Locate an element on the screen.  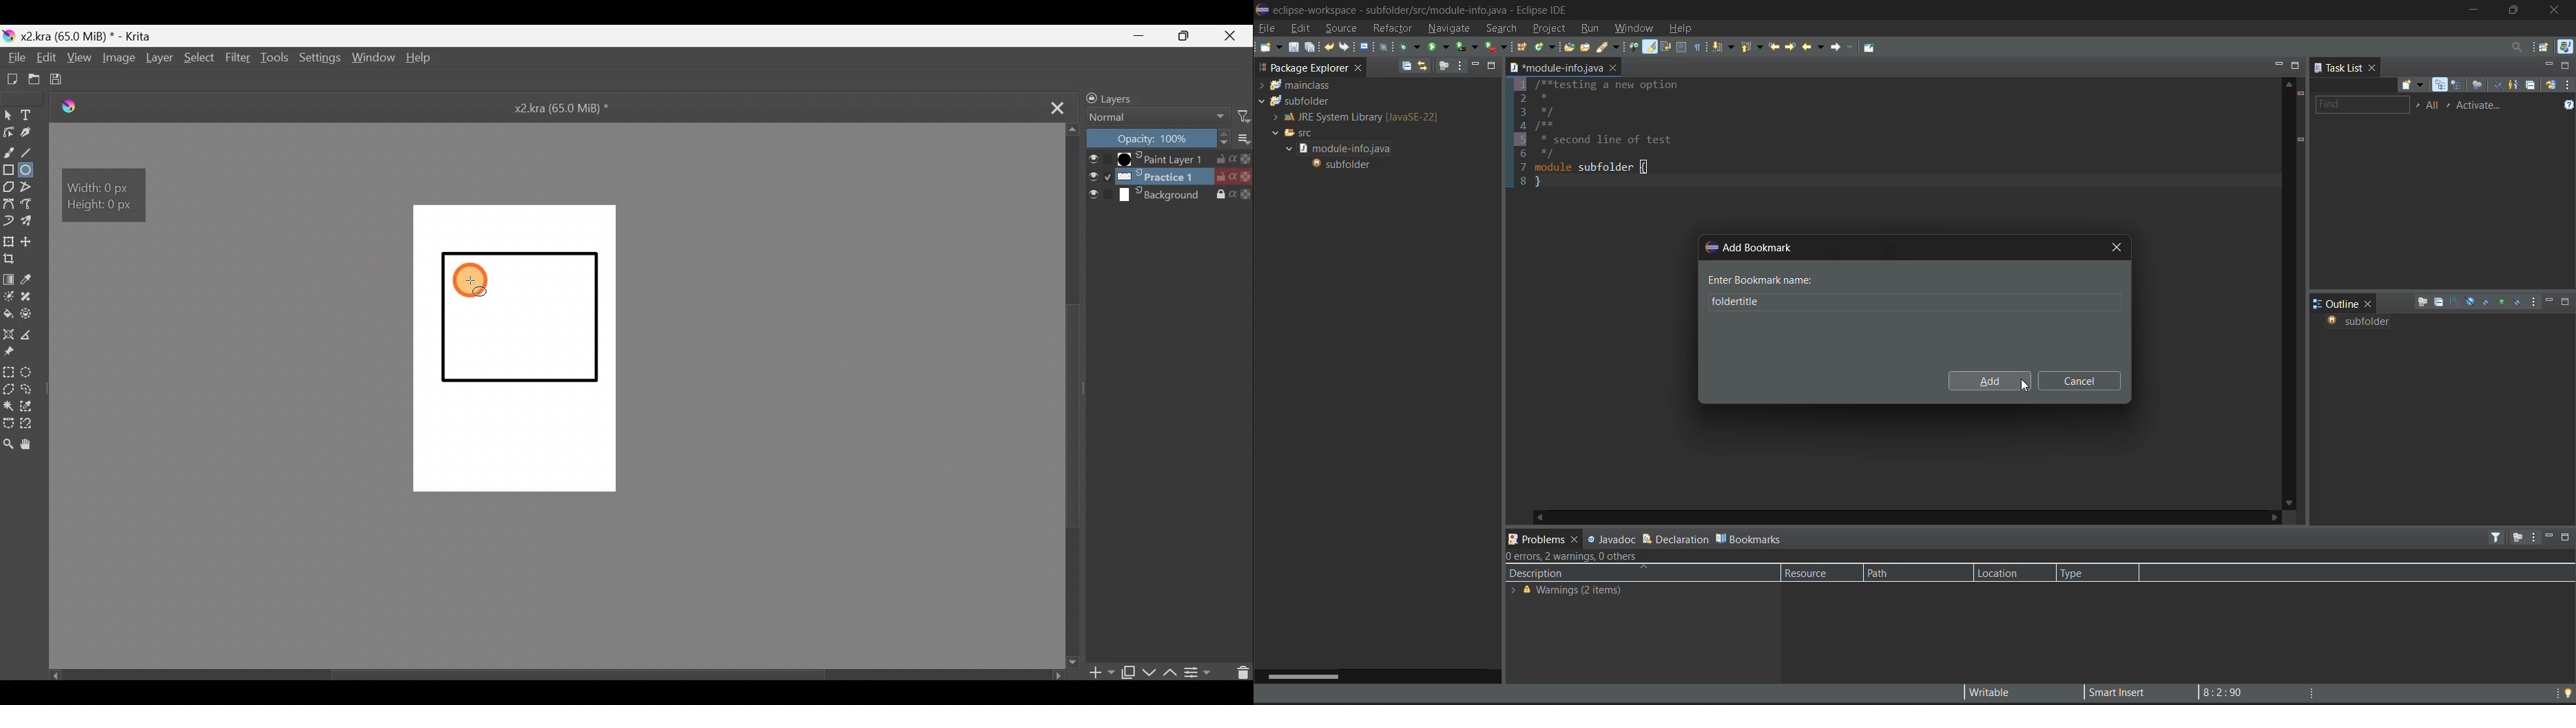
smart insert is located at coordinates (2113, 692).